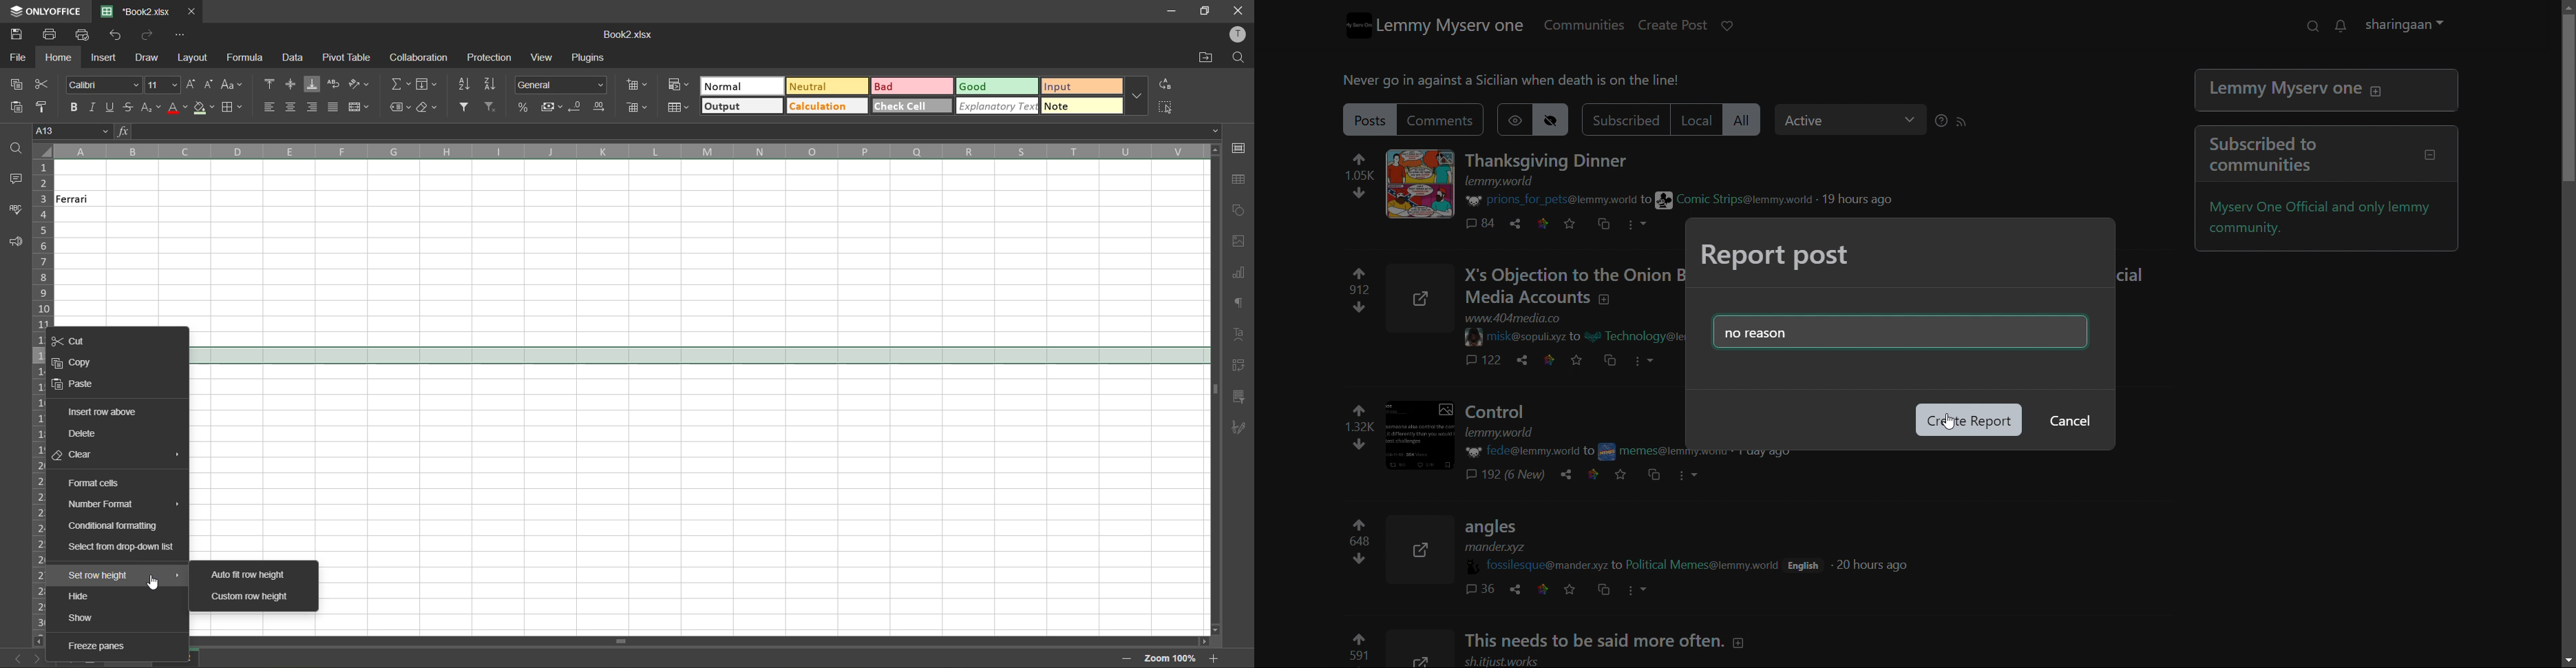  What do you see at coordinates (1205, 59) in the screenshot?
I see `open location` at bounding box center [1205, 59].